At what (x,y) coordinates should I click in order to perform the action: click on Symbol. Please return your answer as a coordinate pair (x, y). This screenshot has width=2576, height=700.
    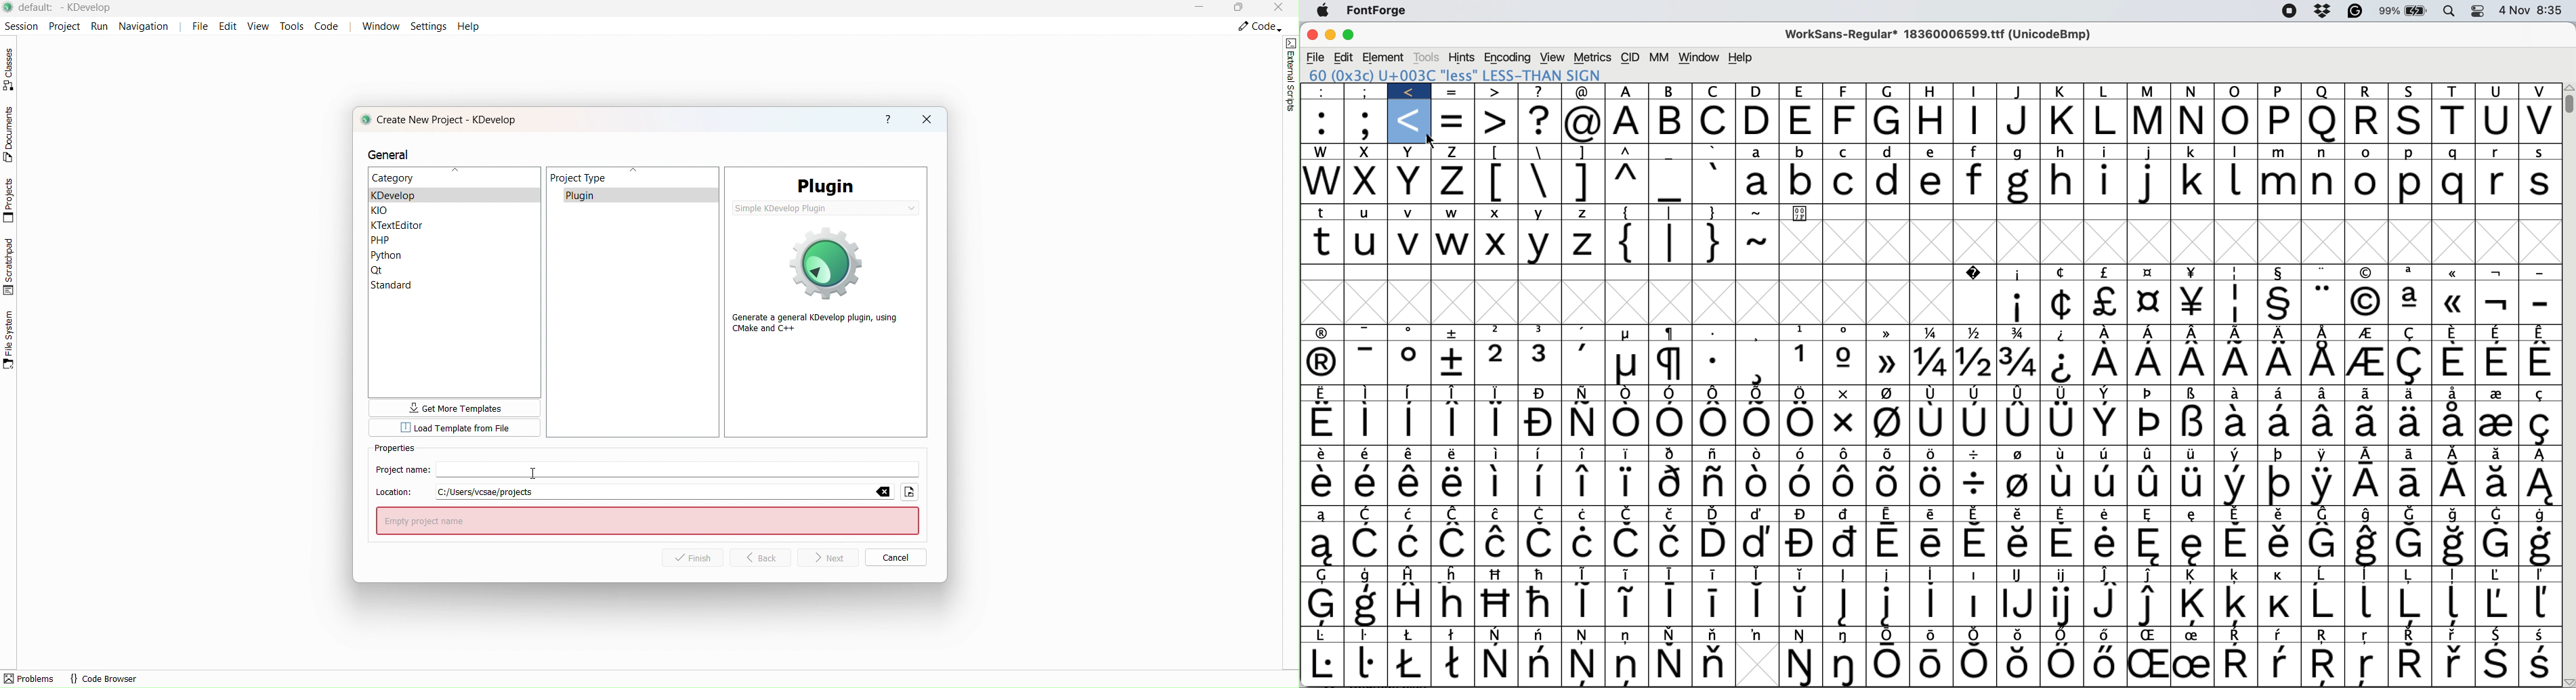
    Looking at the image, I should click on (2281, 425).